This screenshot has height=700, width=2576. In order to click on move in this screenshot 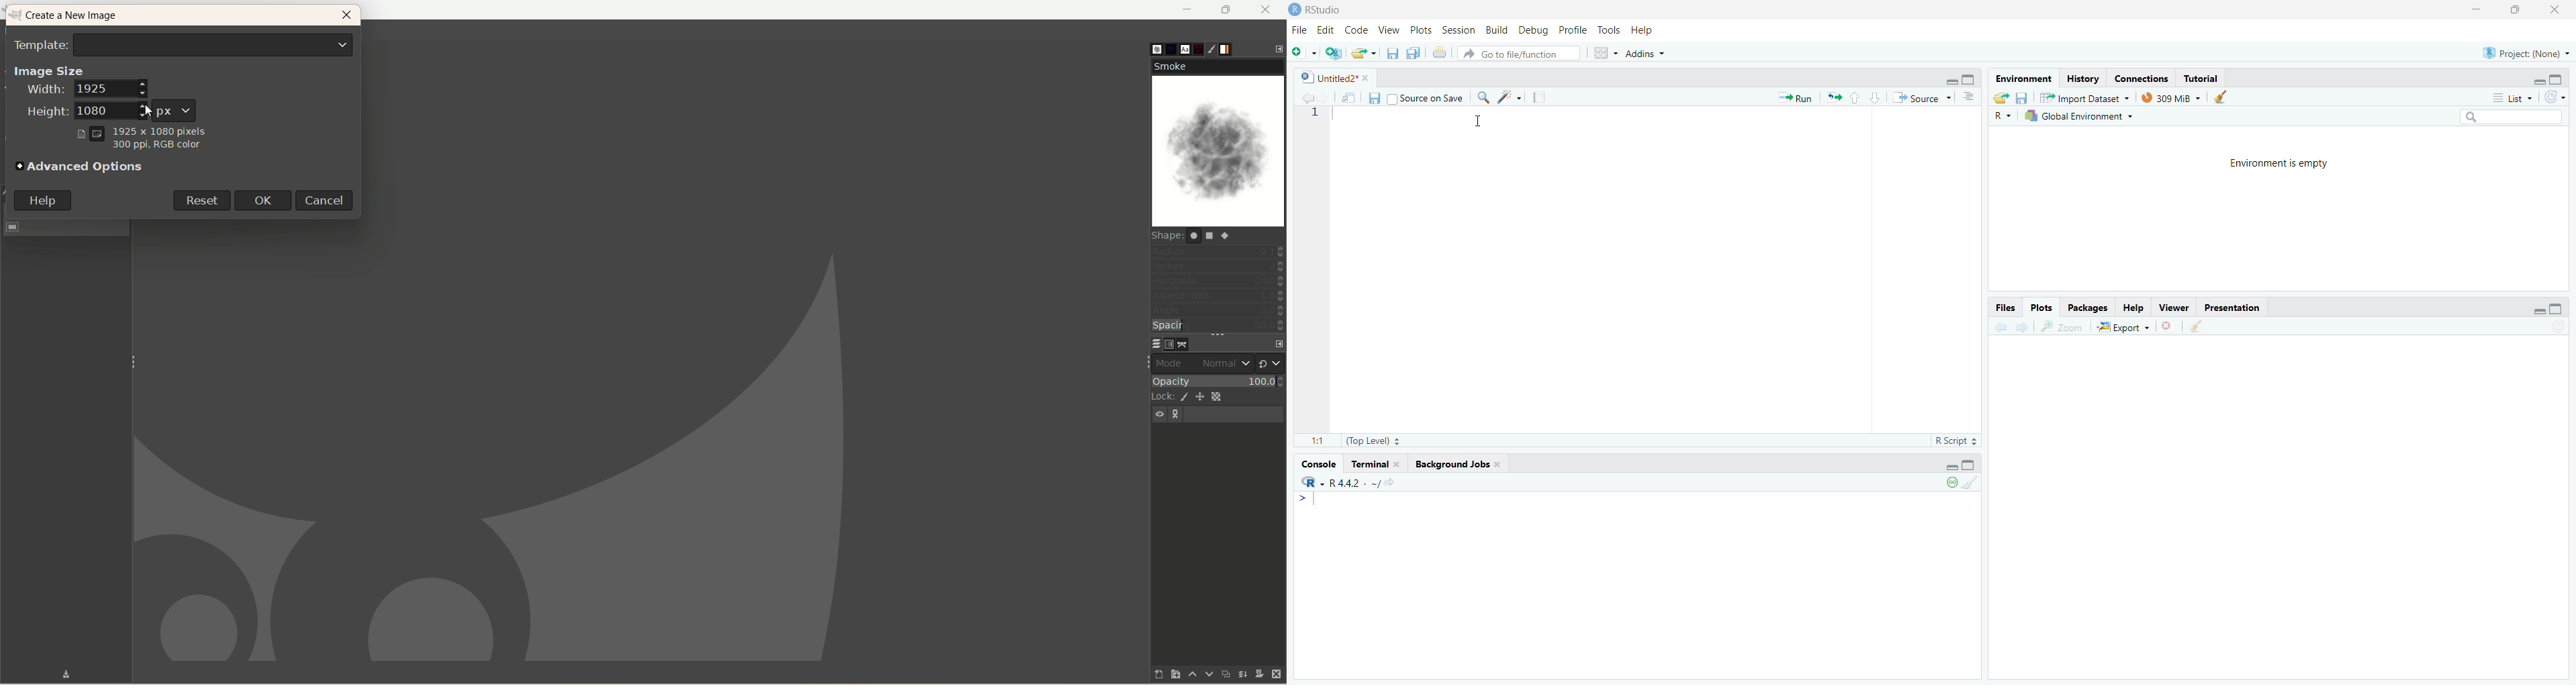, I will do `click(1349, 98)`.